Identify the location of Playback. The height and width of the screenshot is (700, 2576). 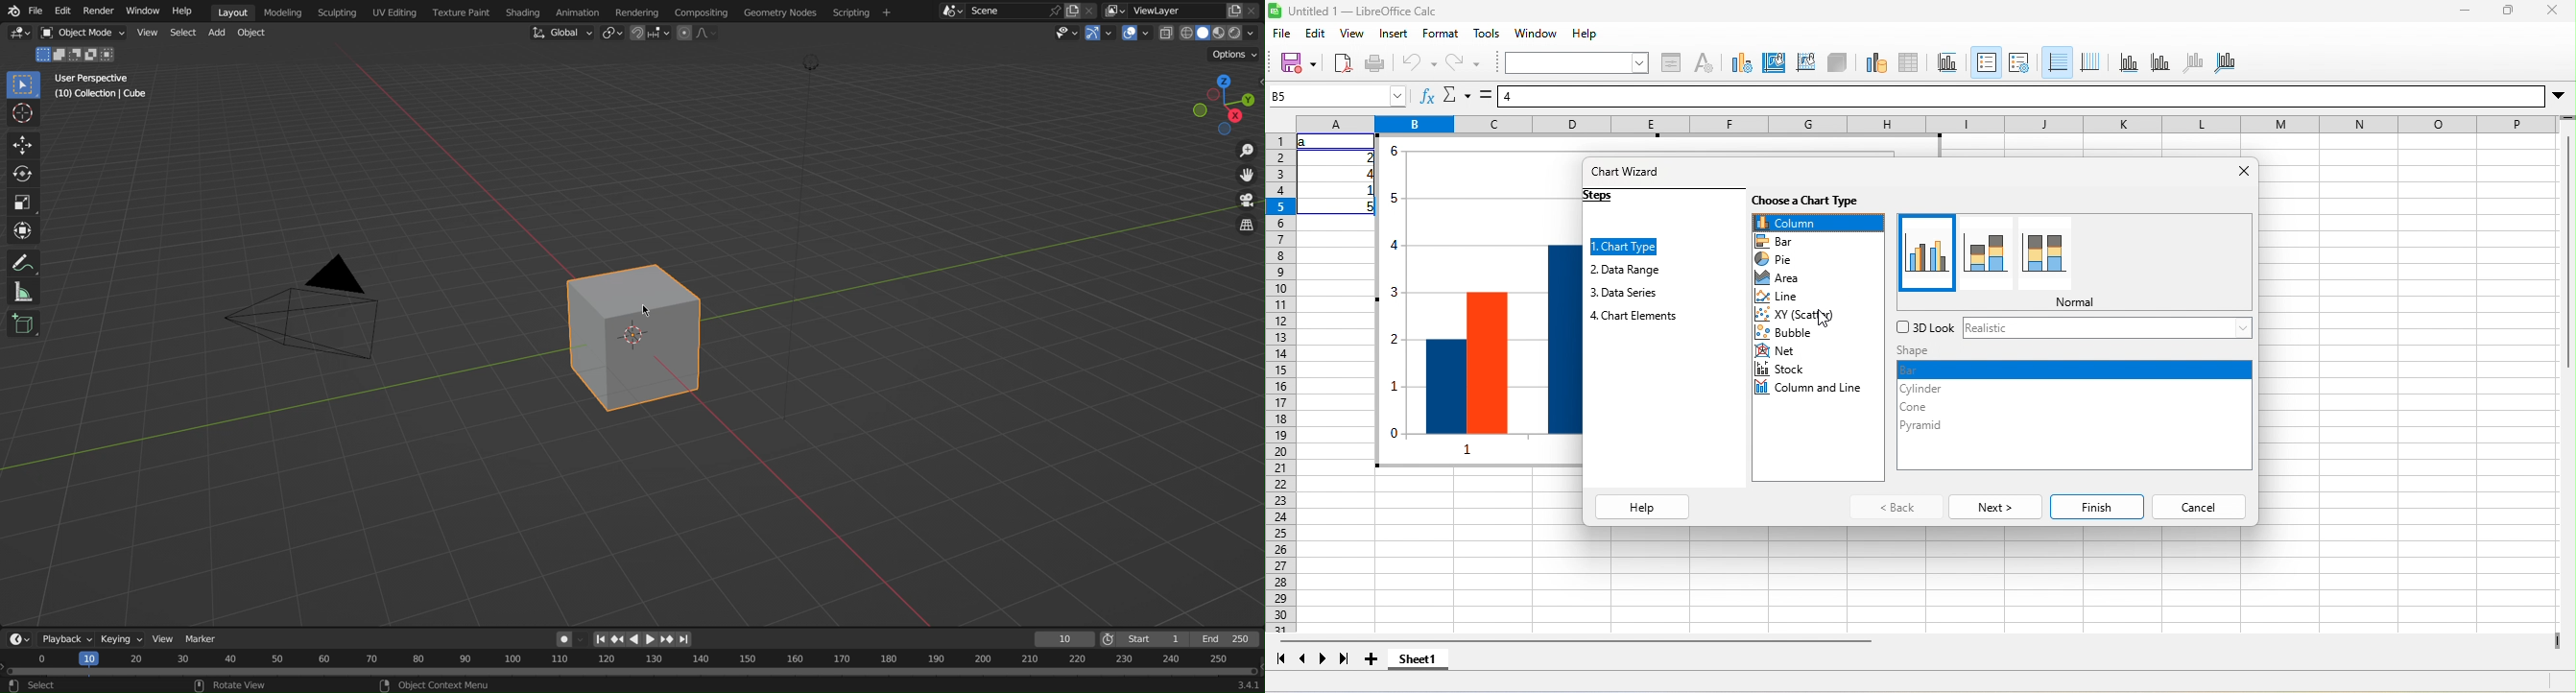
(63, 639).